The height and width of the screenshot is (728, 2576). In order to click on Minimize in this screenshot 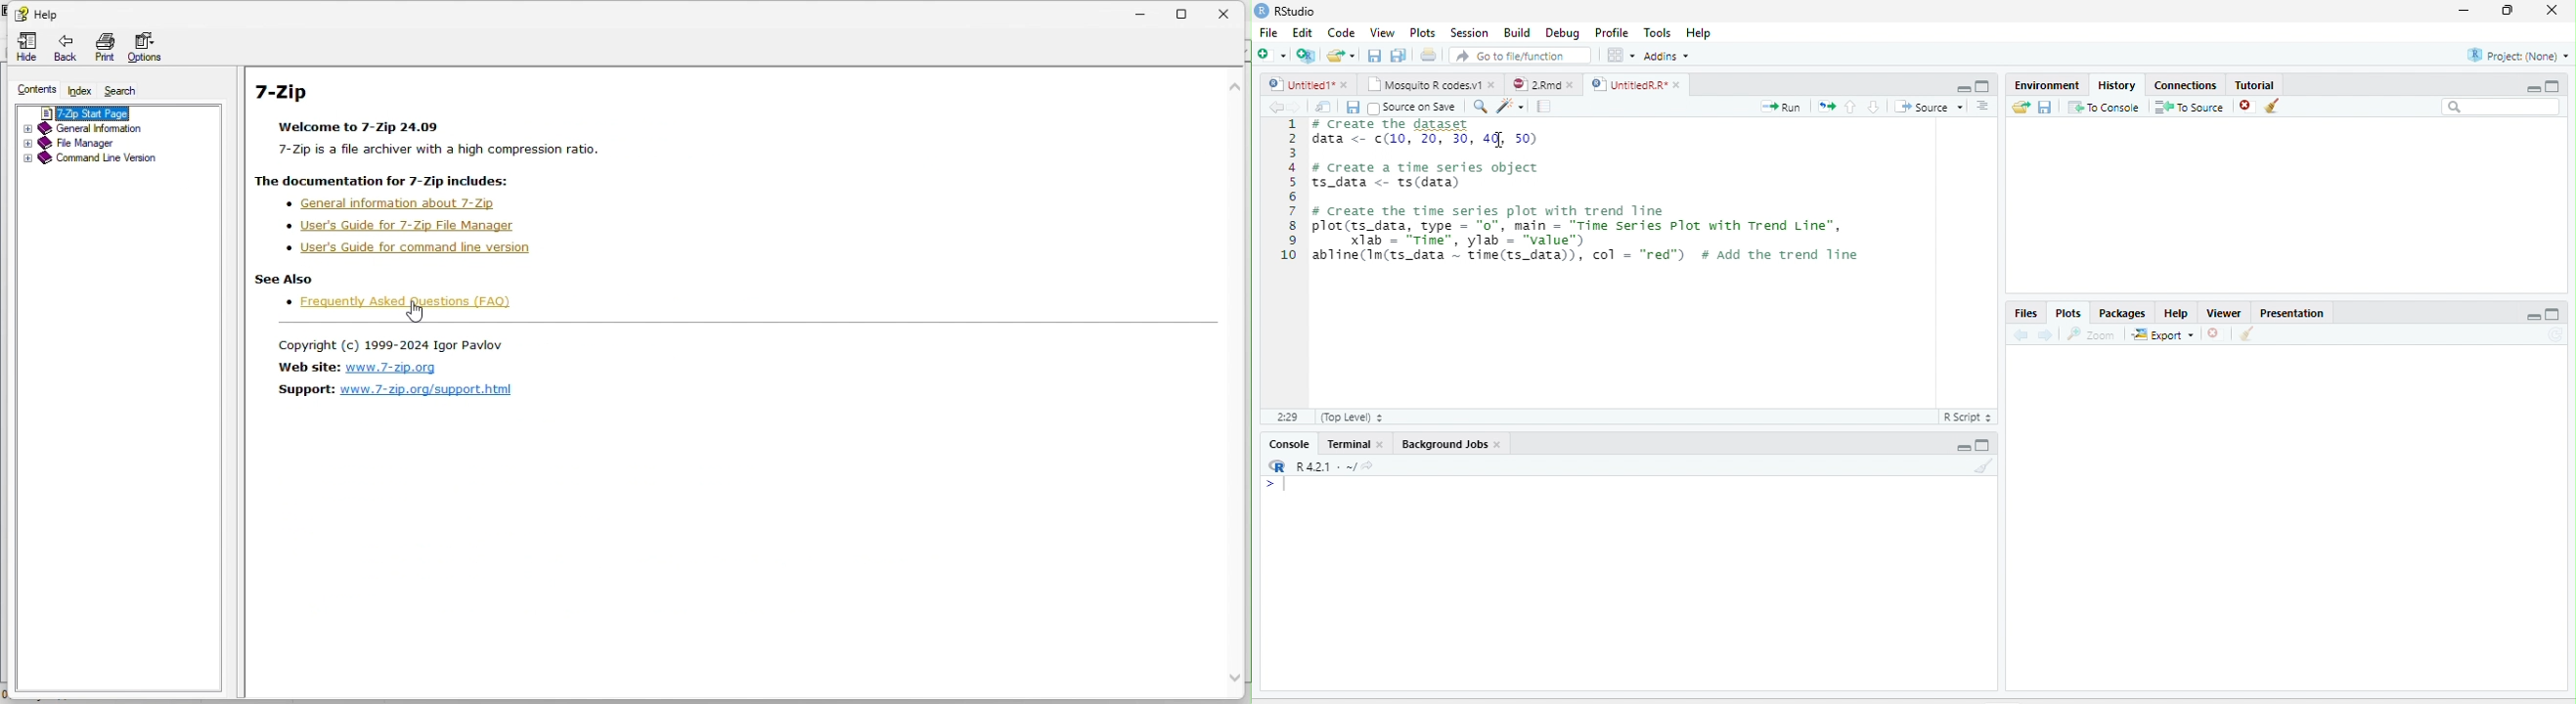, I will do `click(1963, 89)`.